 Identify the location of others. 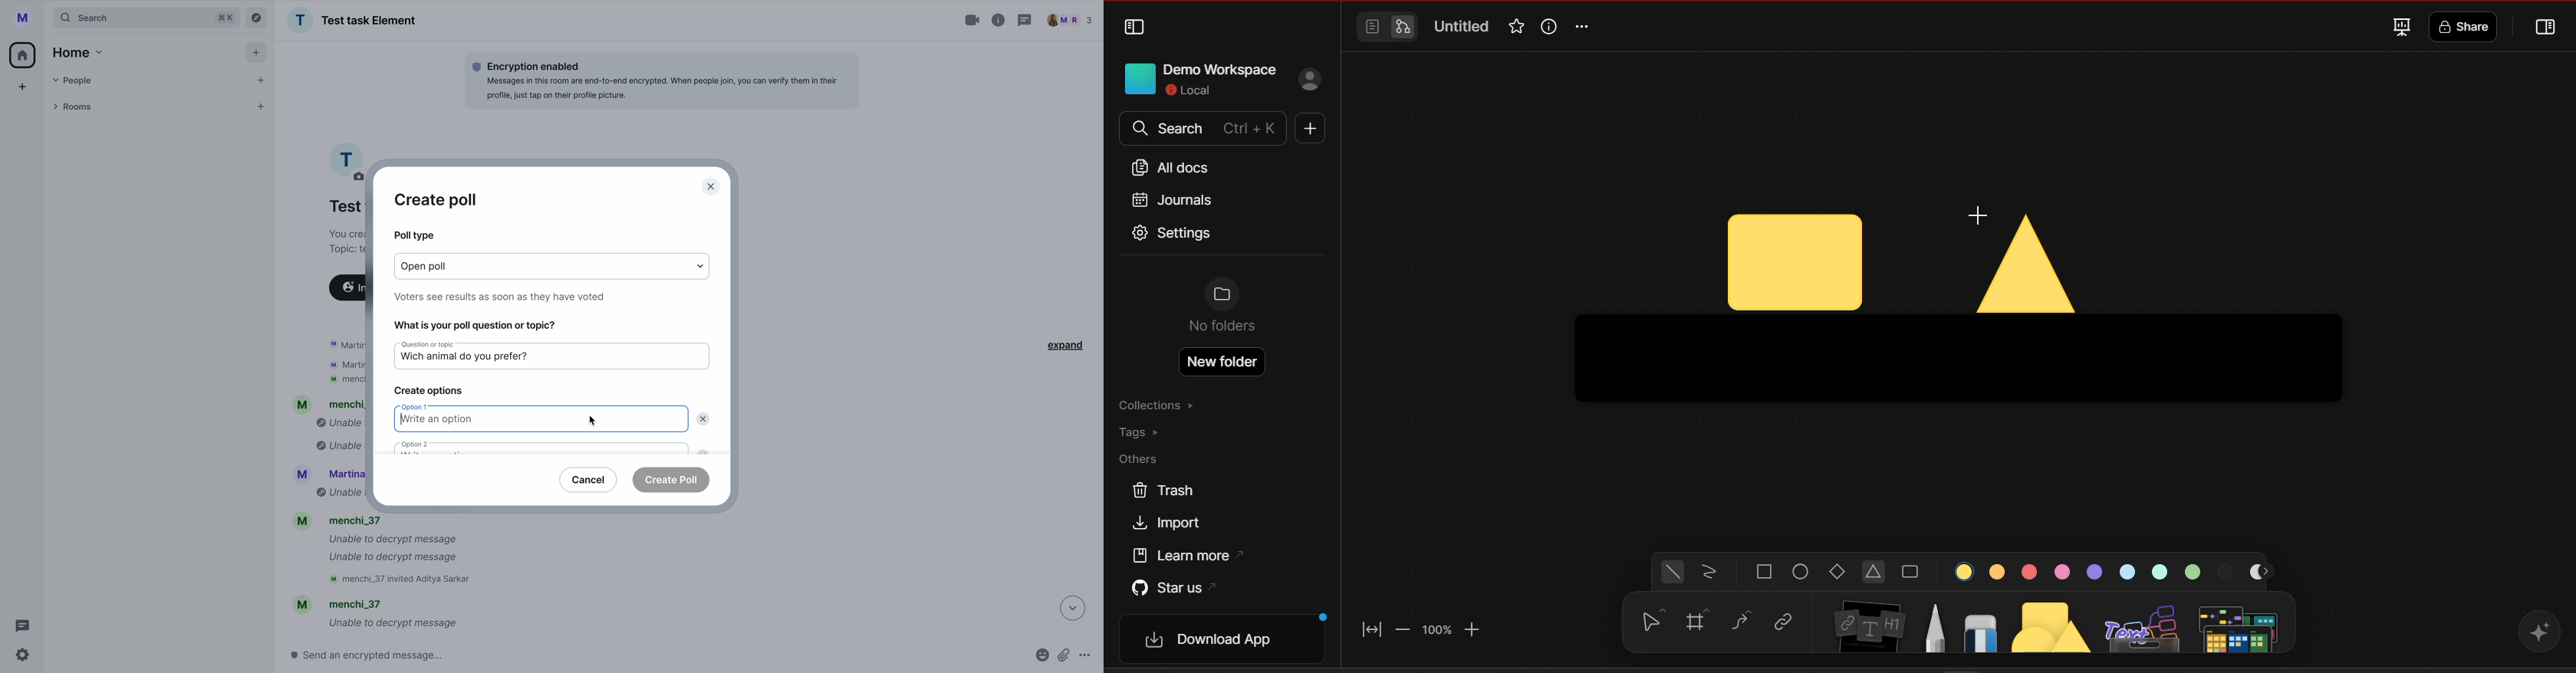
(2144, 625).